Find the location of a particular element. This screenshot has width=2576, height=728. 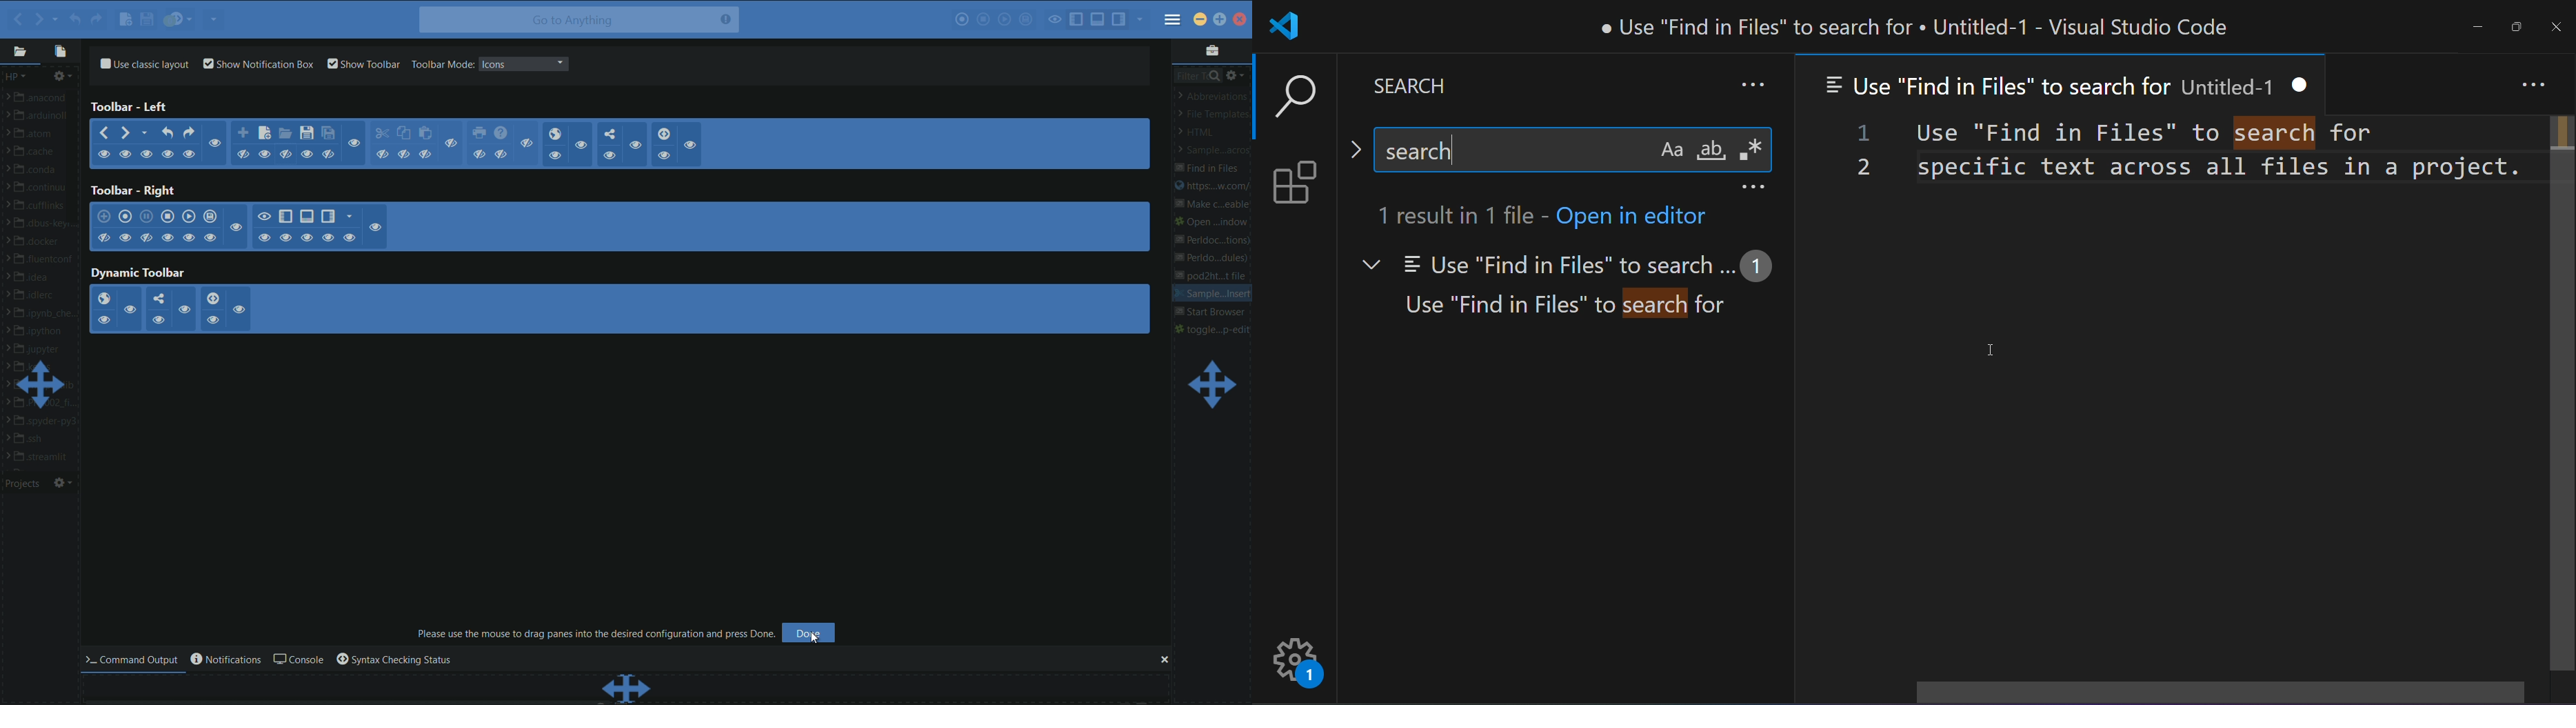

show/hide is located at coordinates (266, 154).